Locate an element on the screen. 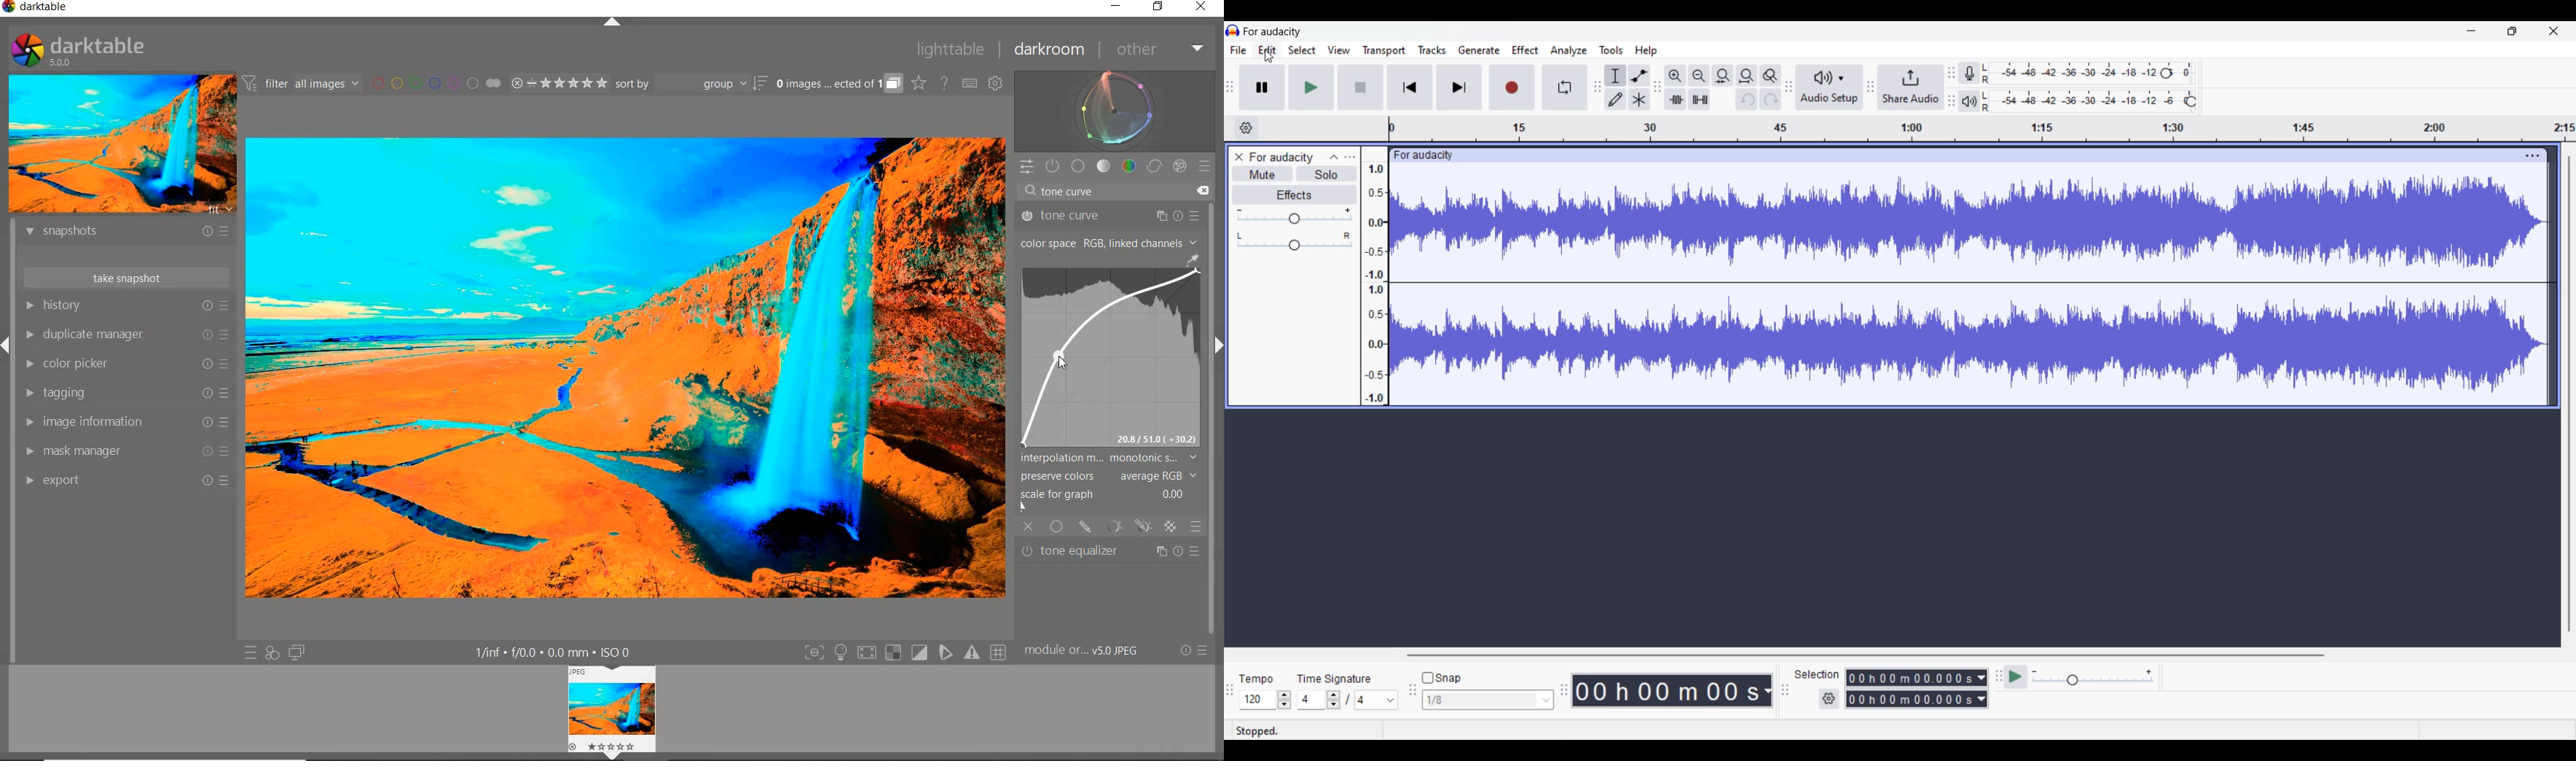 This screenshot has width=2576, height=784. Tools menu is located at coordinates (1611, 50).